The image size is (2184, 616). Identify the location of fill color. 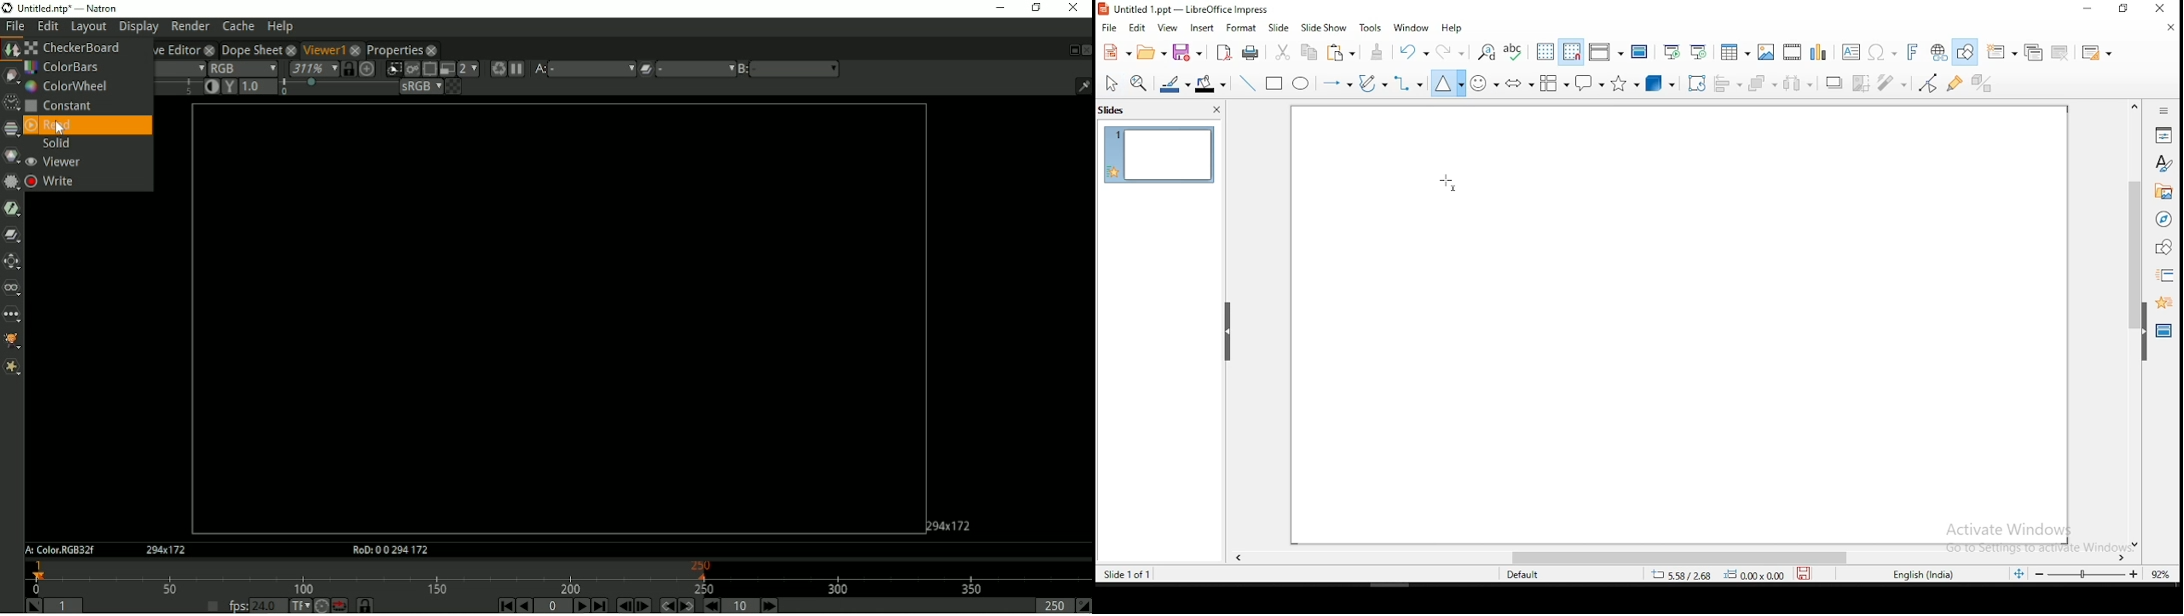
(1214, 82).